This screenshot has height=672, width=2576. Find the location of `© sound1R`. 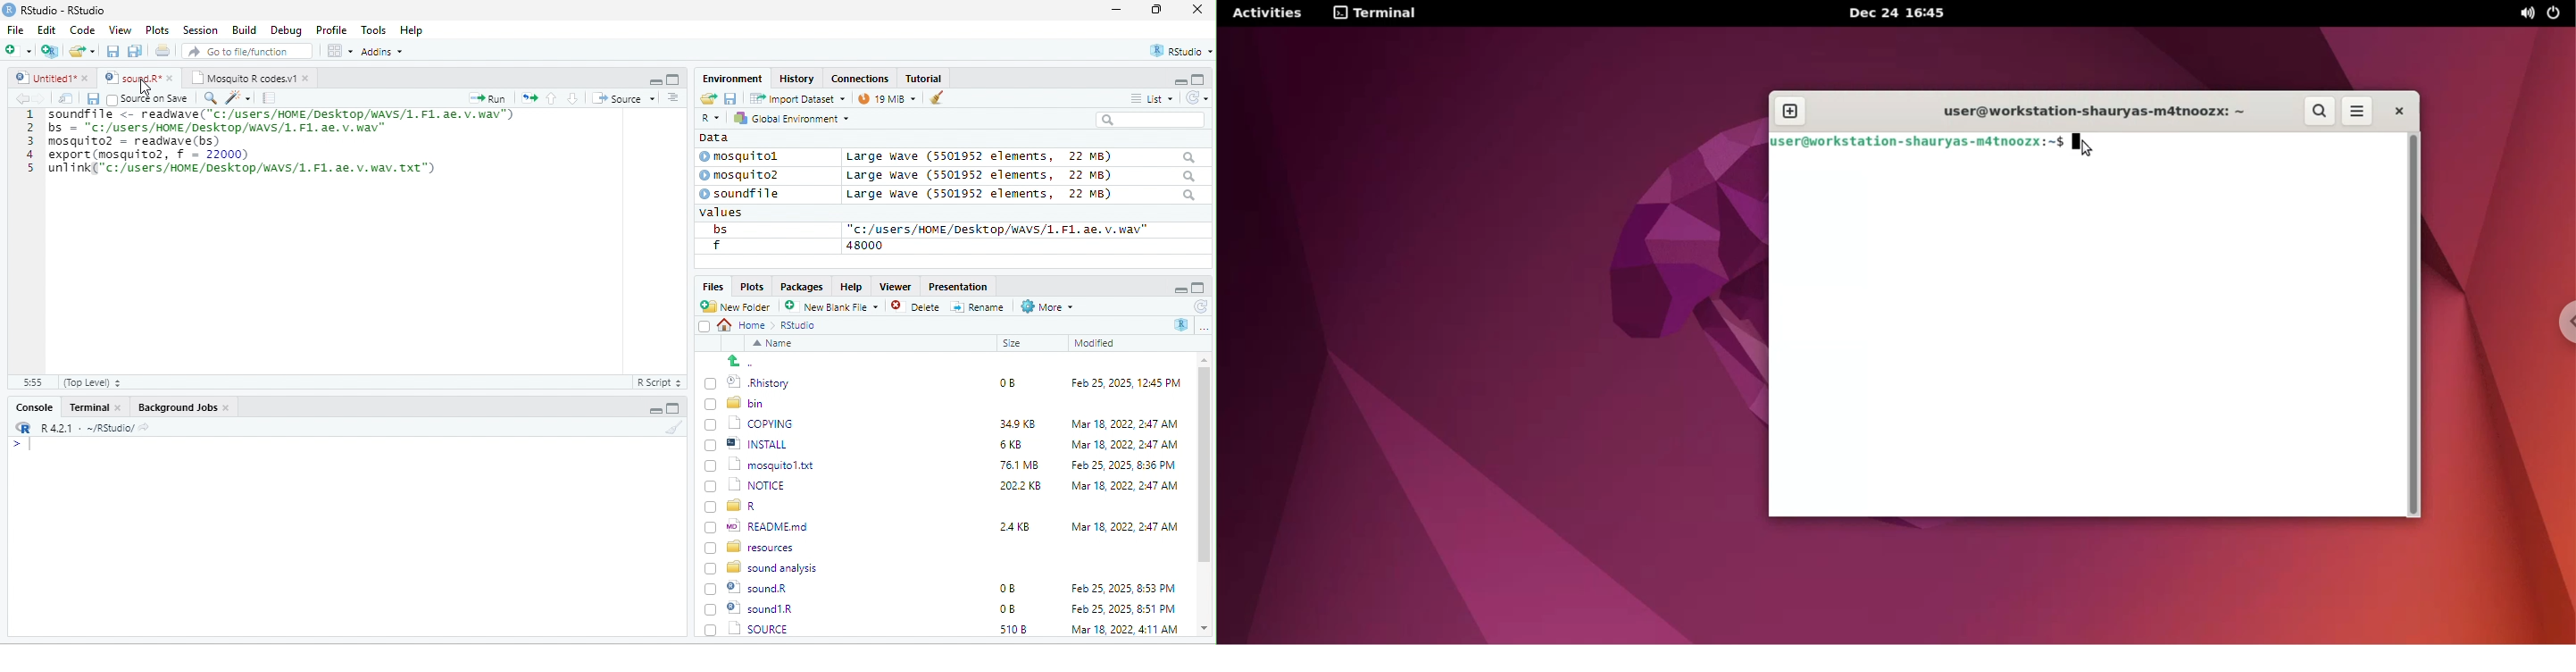

© sound1R is located at coordinates (752, 590).